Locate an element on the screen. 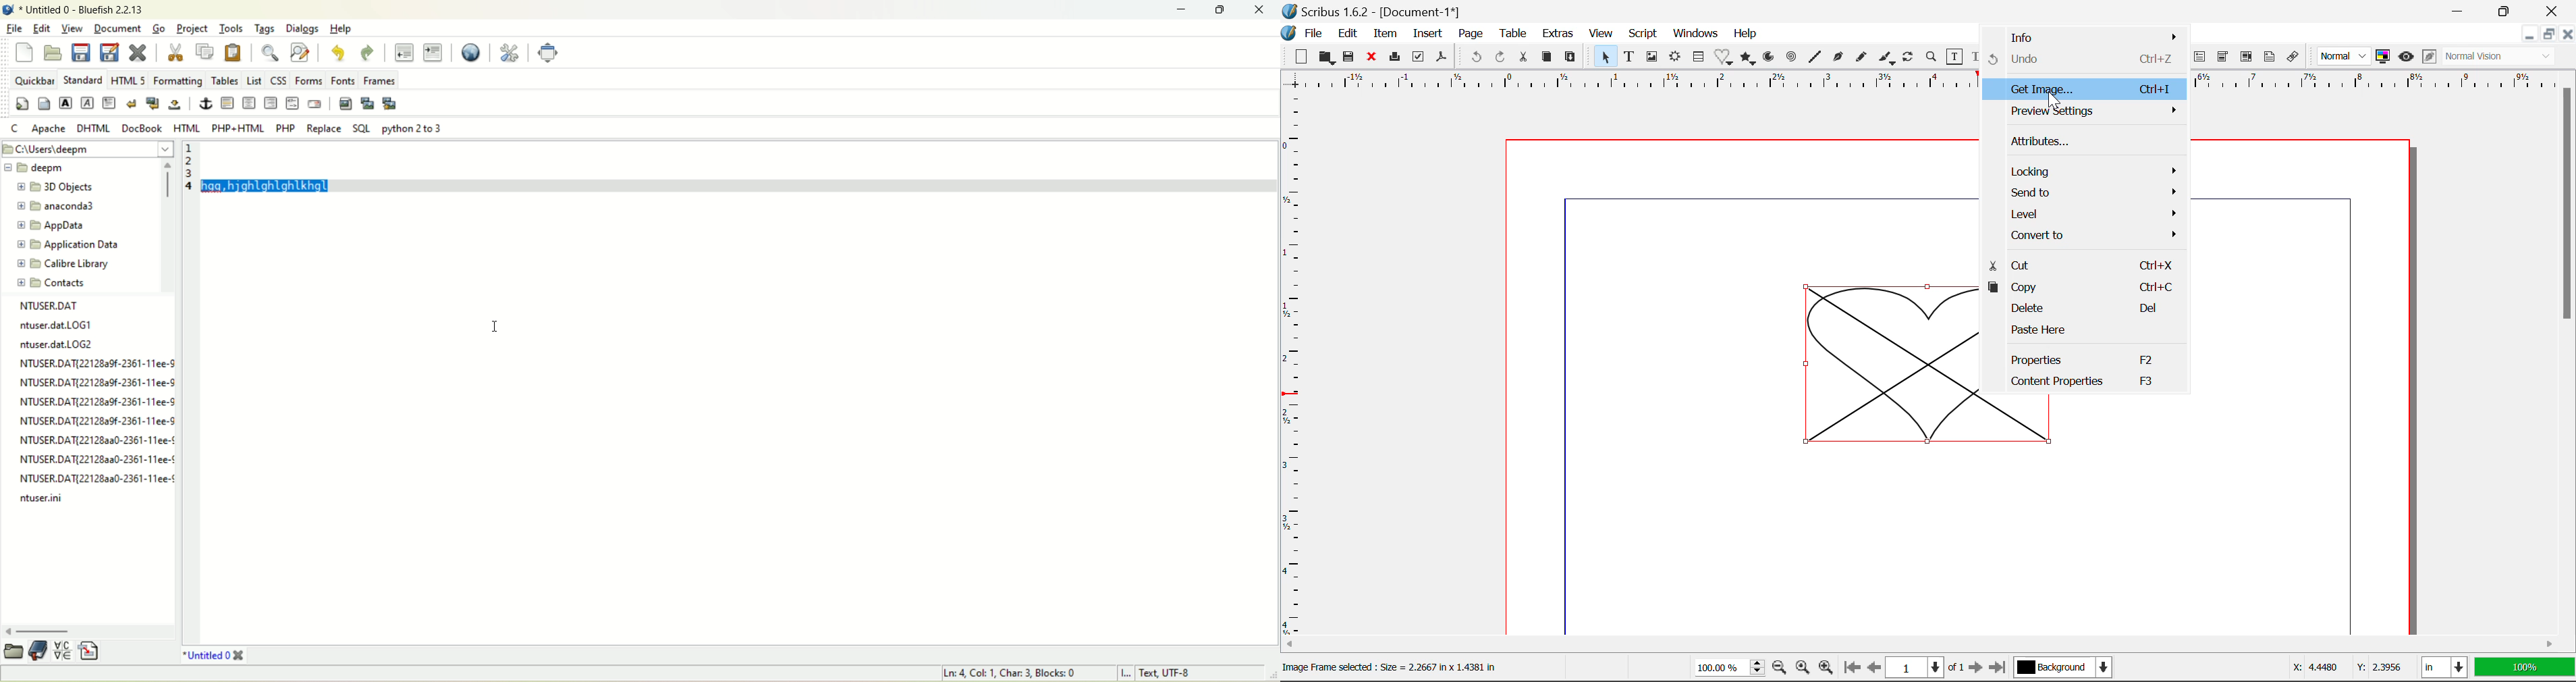 The height and width of the screenshot is (700, 2576). tags is located at coordinates (267, 29).